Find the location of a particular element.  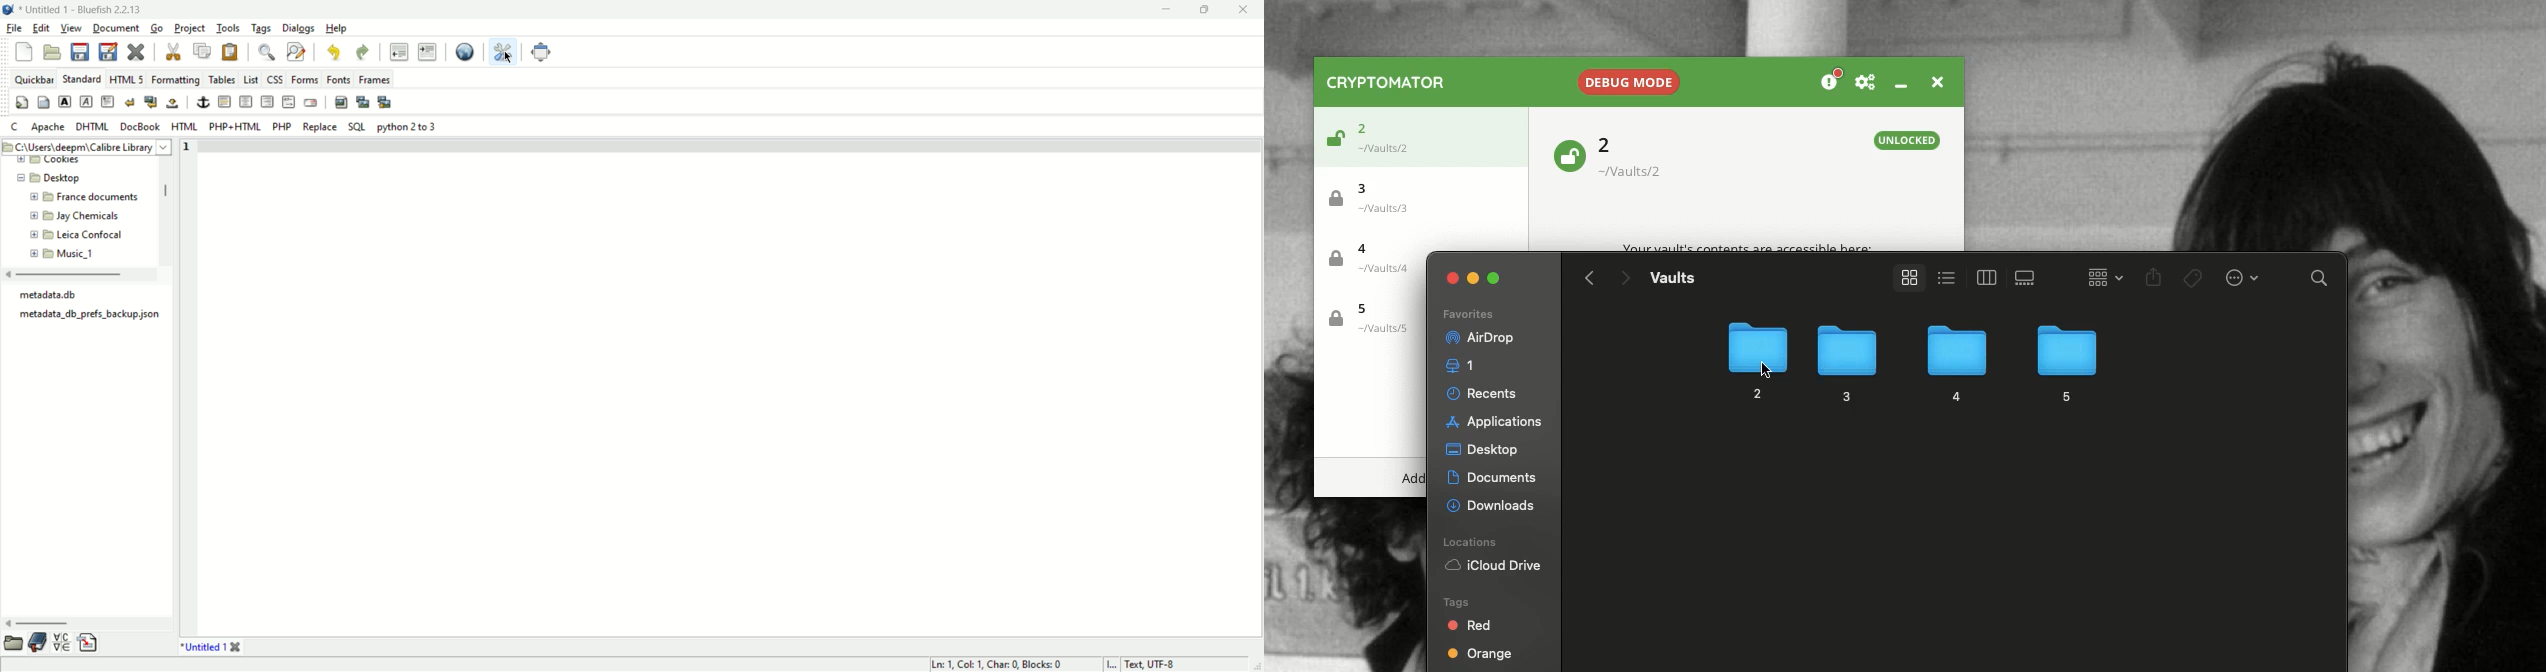

find and replace is located at coordinates (296, 52).